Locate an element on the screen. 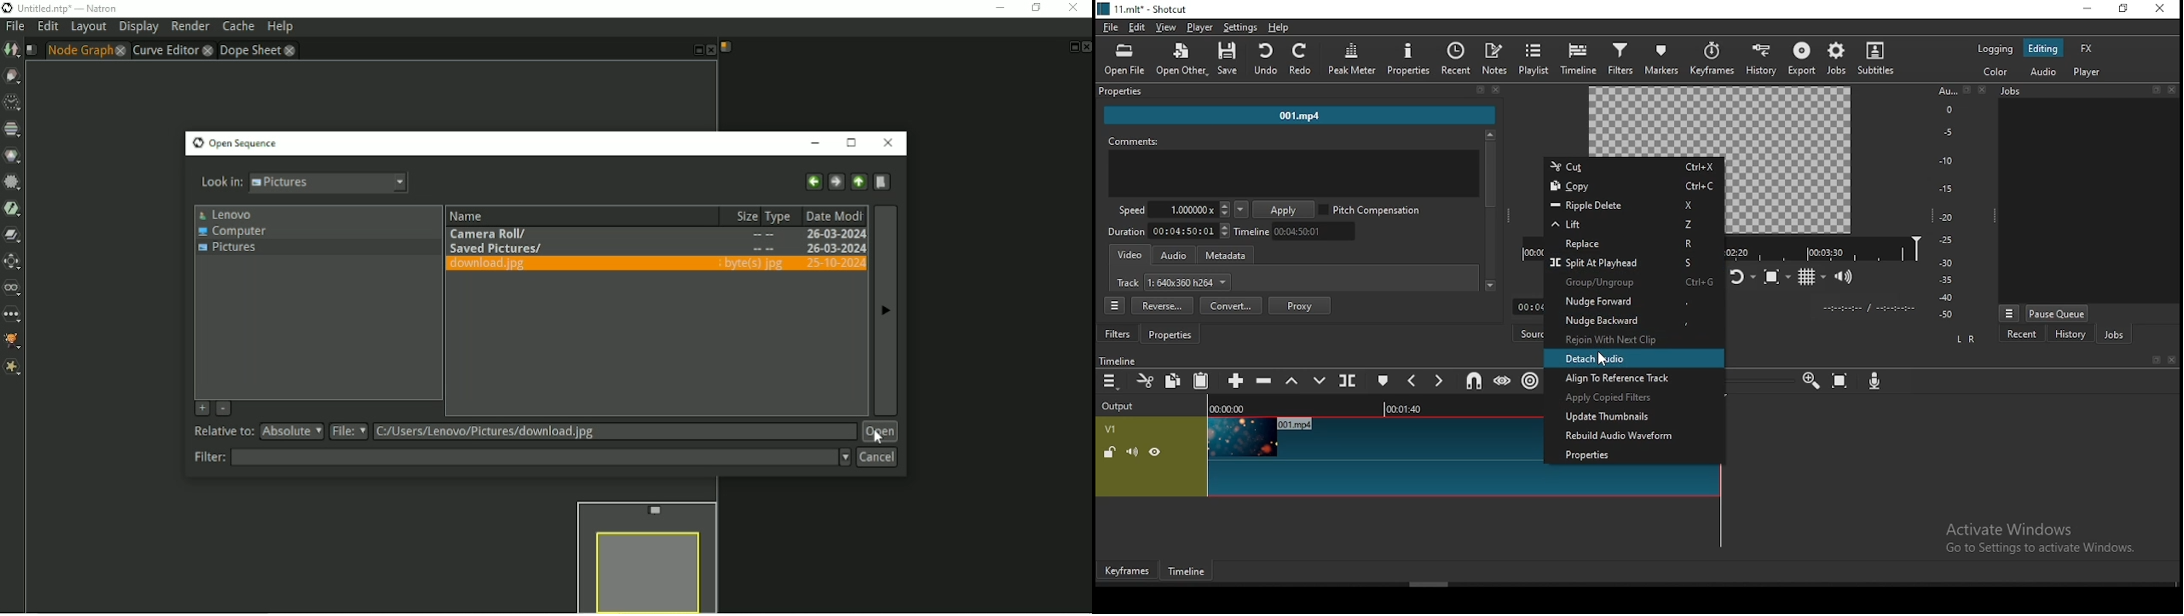 The image size is (2184, 616). Output is located at coordinates (1123, 405).